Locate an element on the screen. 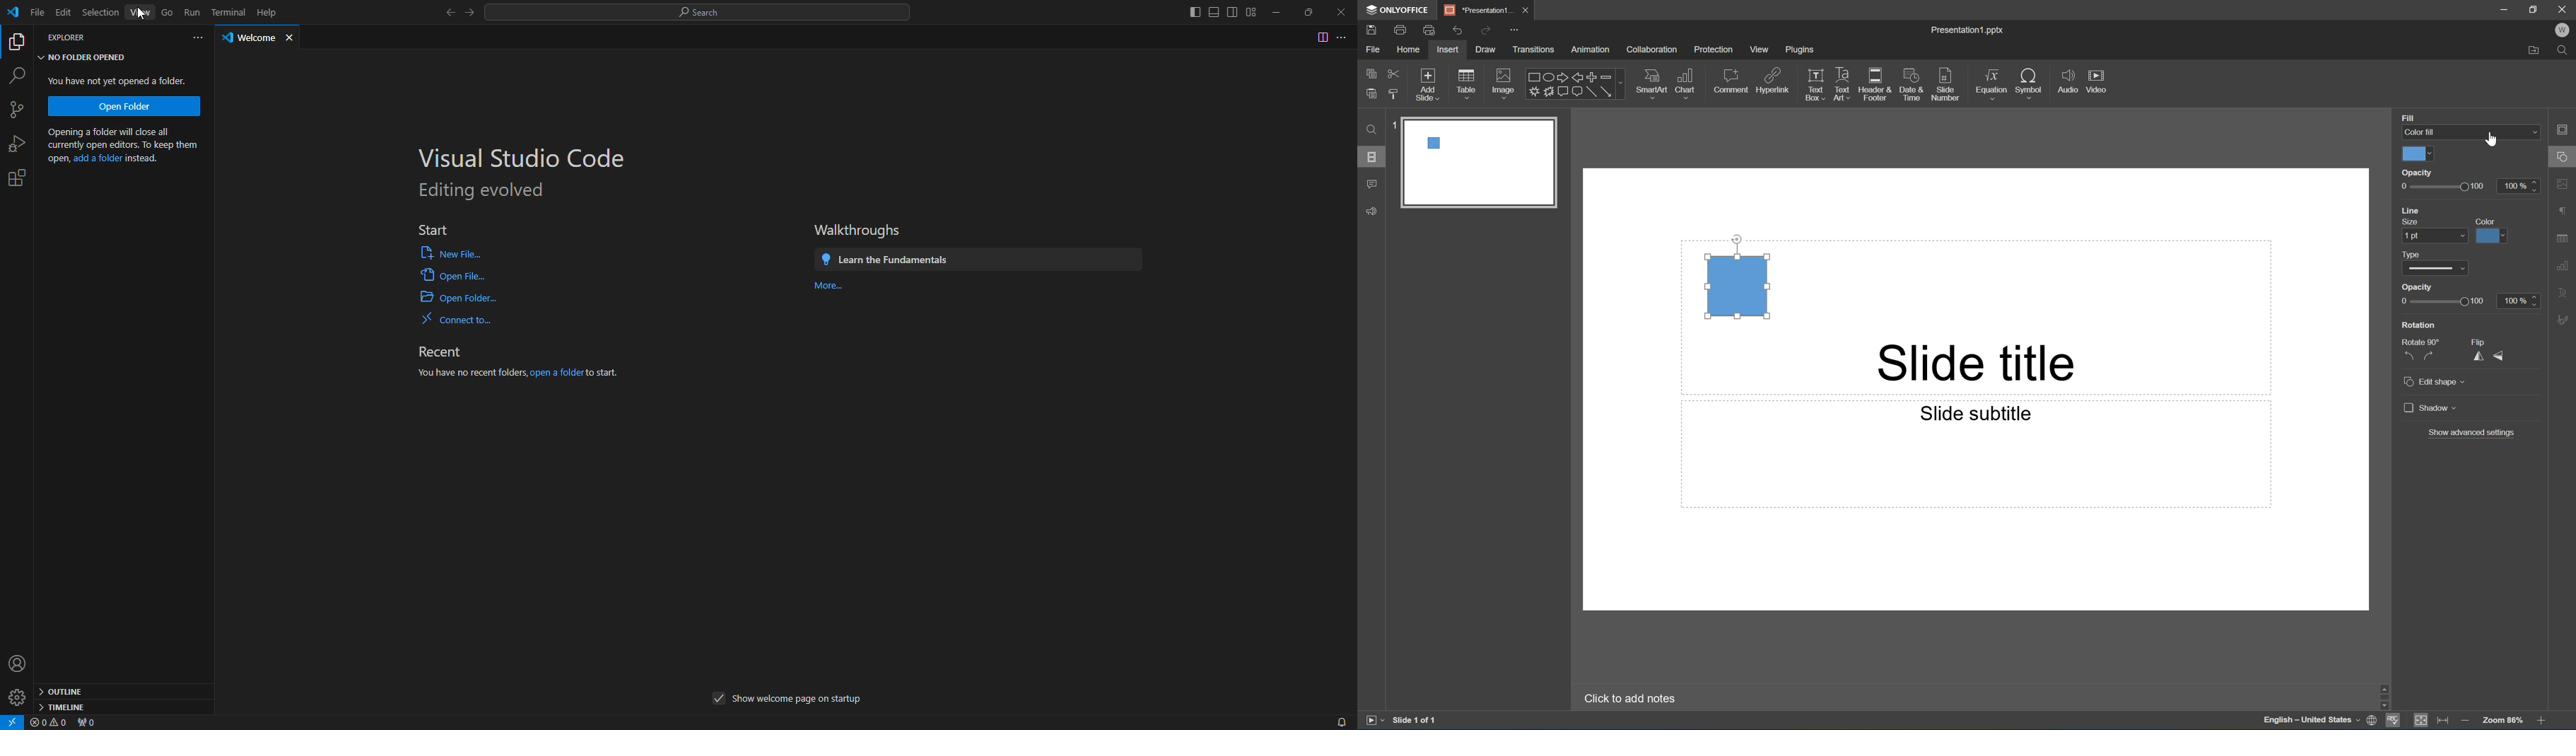 This screenshot has width=2576, height=756. Undo is located at coordinates (1457, 31).